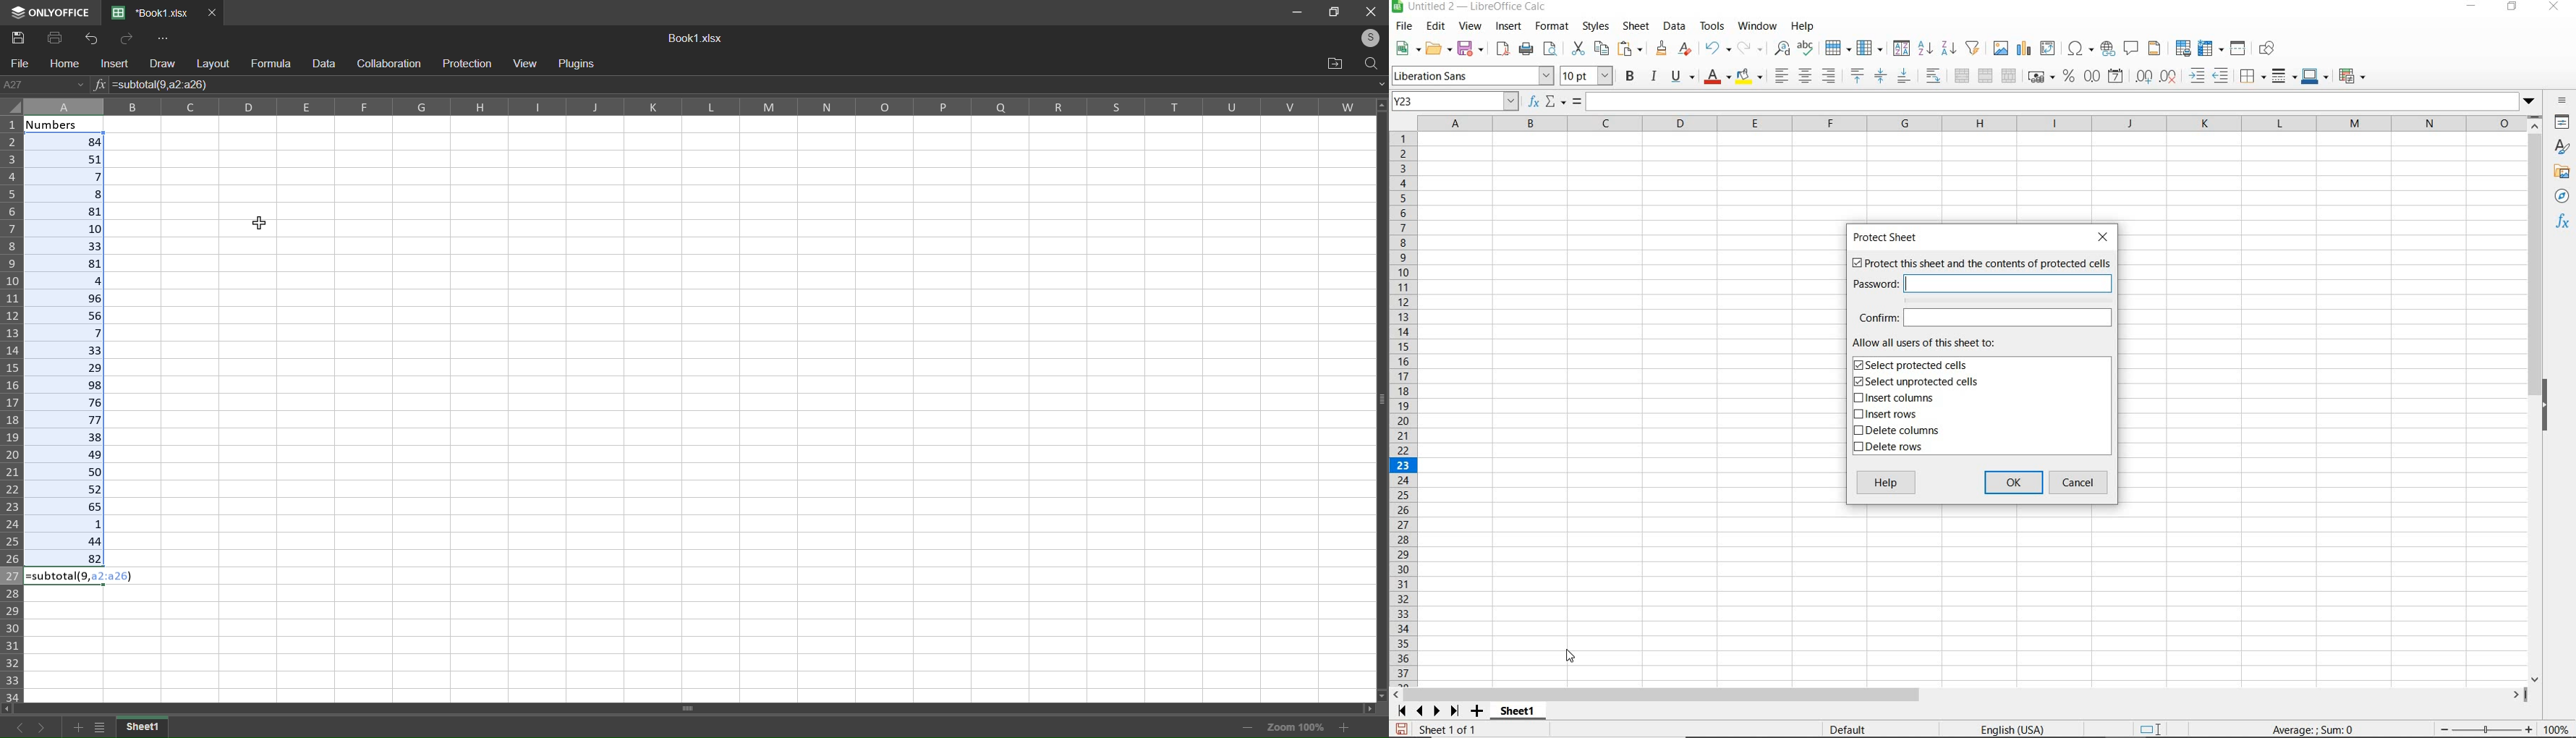  What do you see at coordinates (699, 37) in the screenshot?
I see `Book1.xslx` at bounding box center [699, 37].